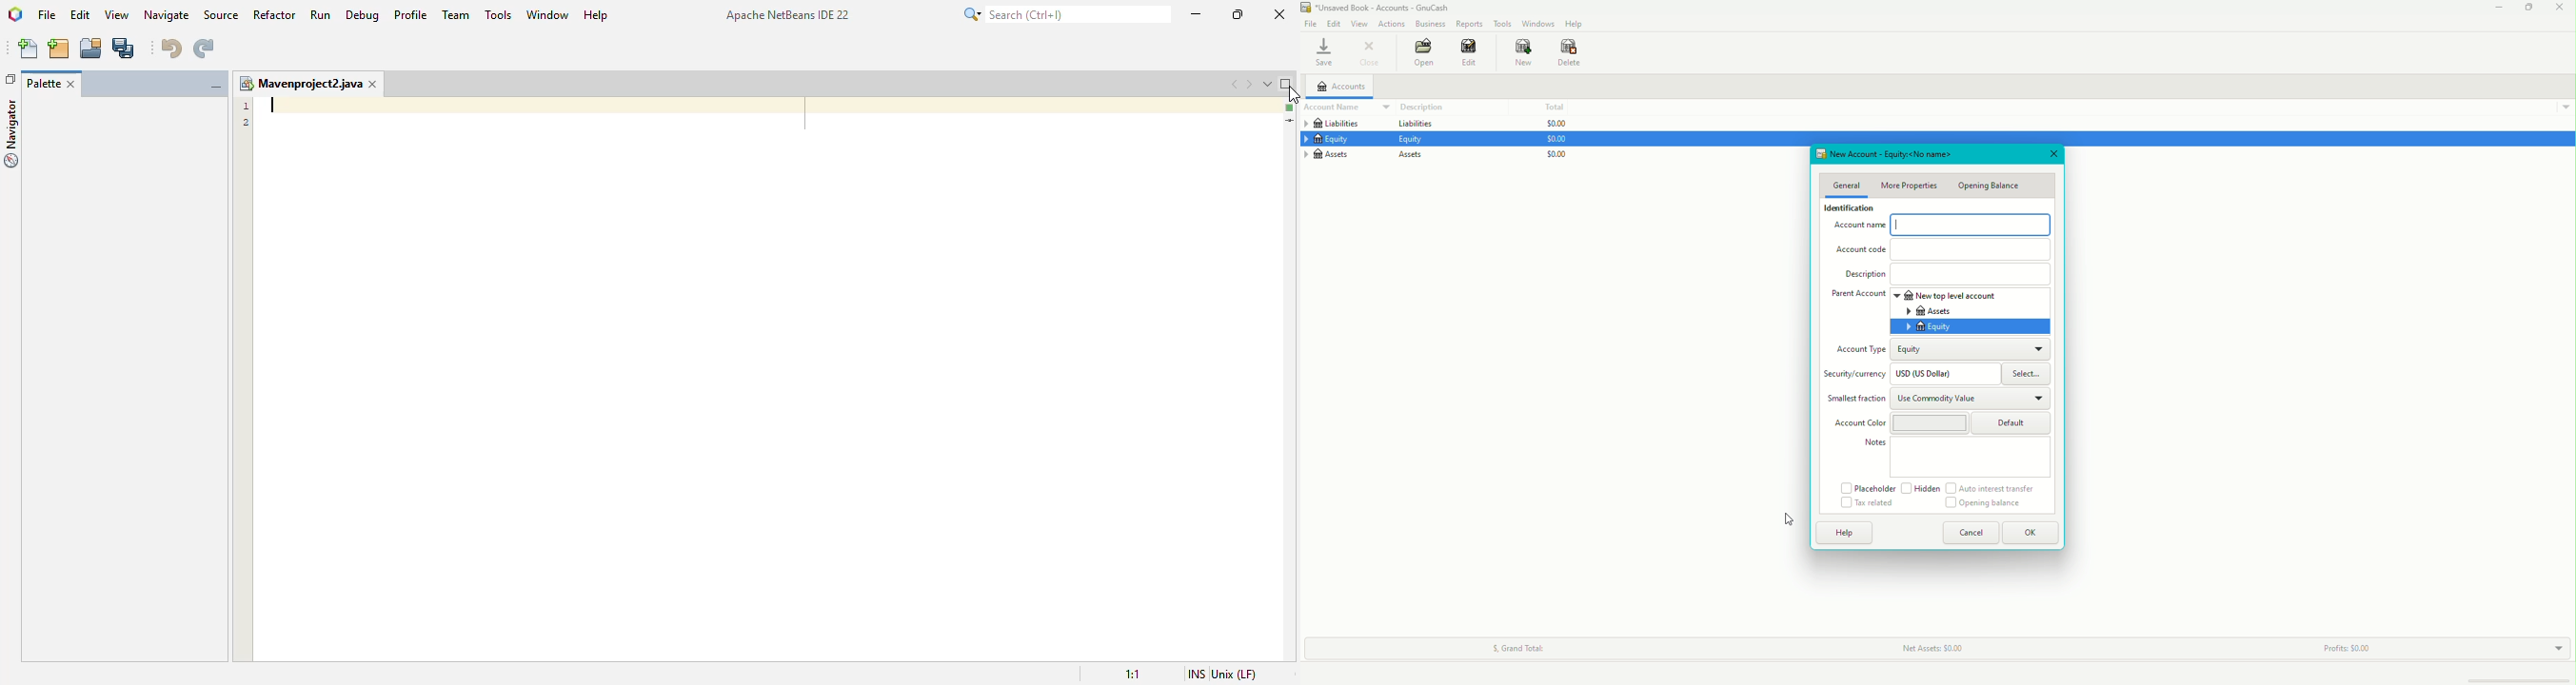 This screenshot has height=700, width=2576. What do you see at coordinates (1237, 85) in the screenshot?
I see `scroll documents left` at bounding box center [1237, 85].